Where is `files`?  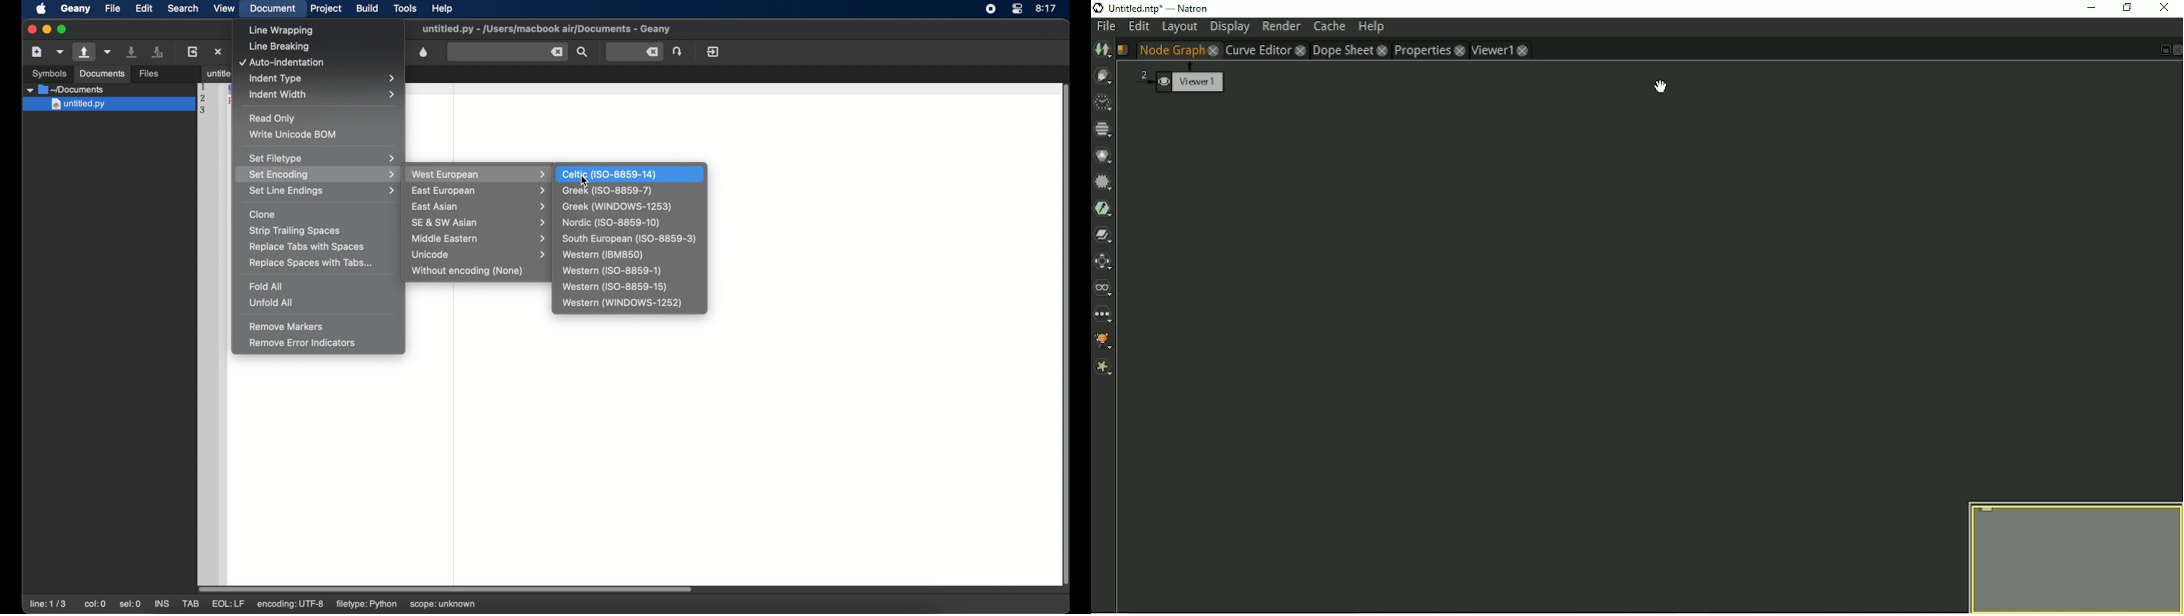
files is located at coordinates (149, 74).